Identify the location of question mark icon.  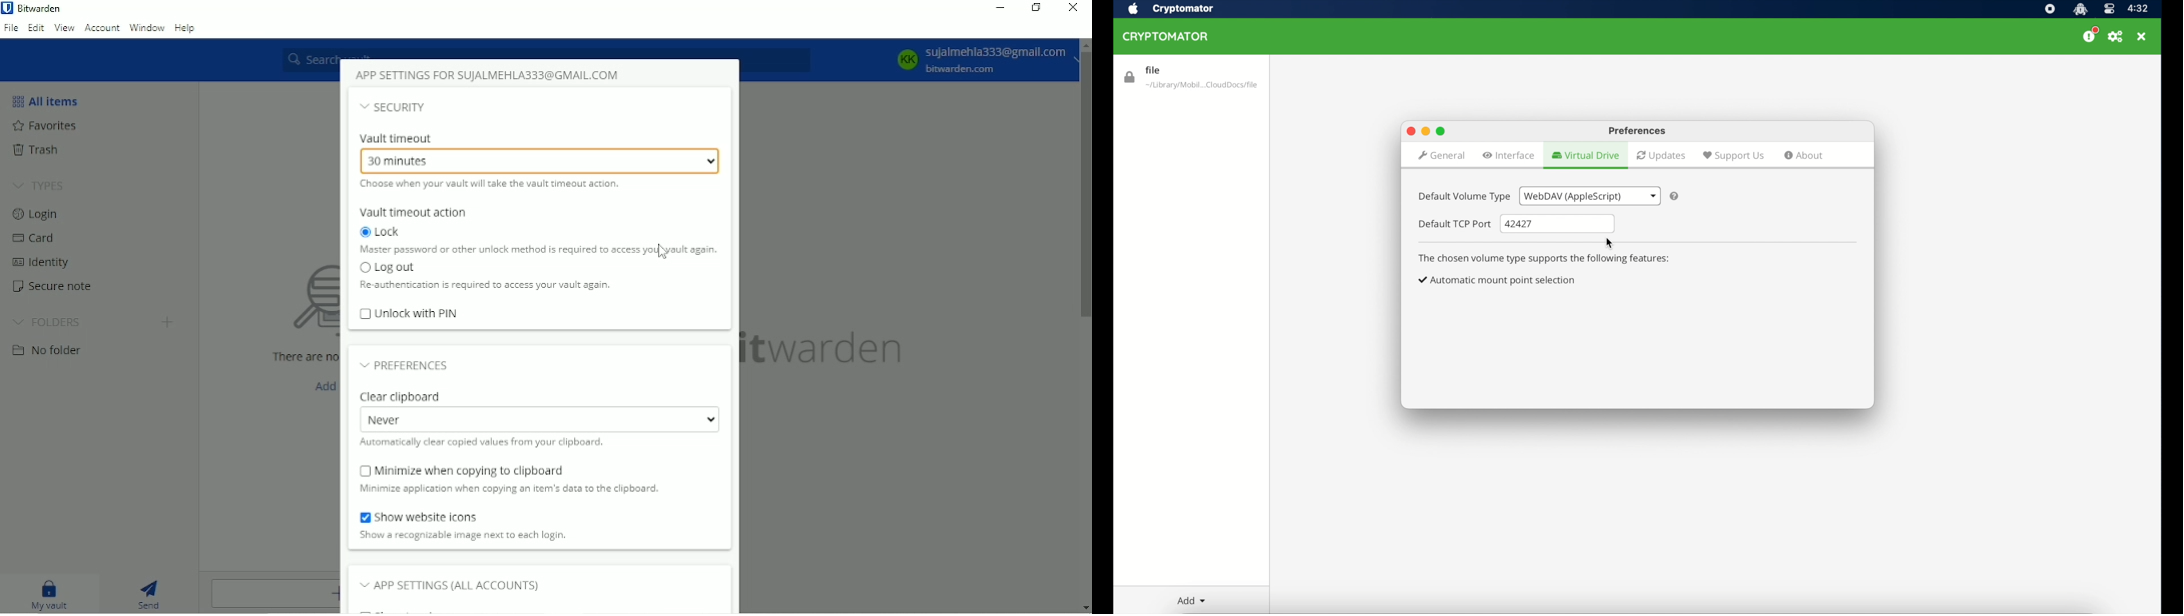
(1675, 196).